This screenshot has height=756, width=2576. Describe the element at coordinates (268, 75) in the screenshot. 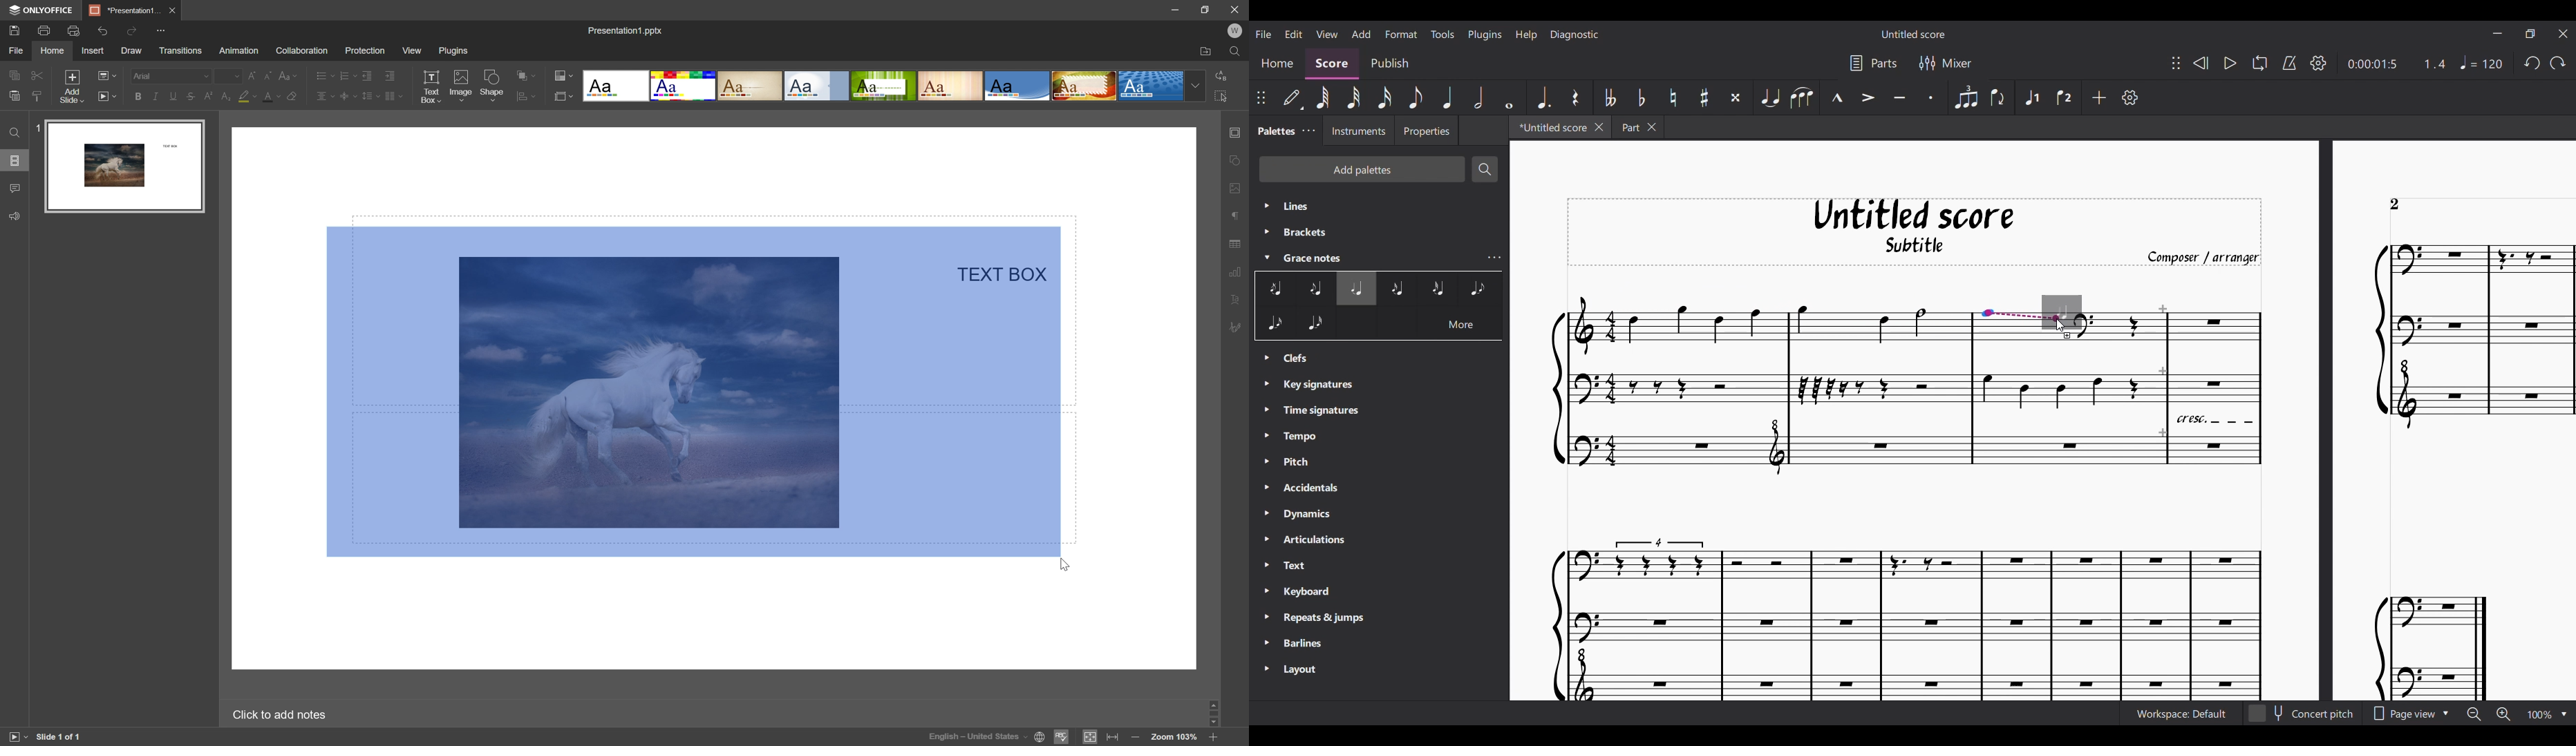

I see `decrement font size` at that location.